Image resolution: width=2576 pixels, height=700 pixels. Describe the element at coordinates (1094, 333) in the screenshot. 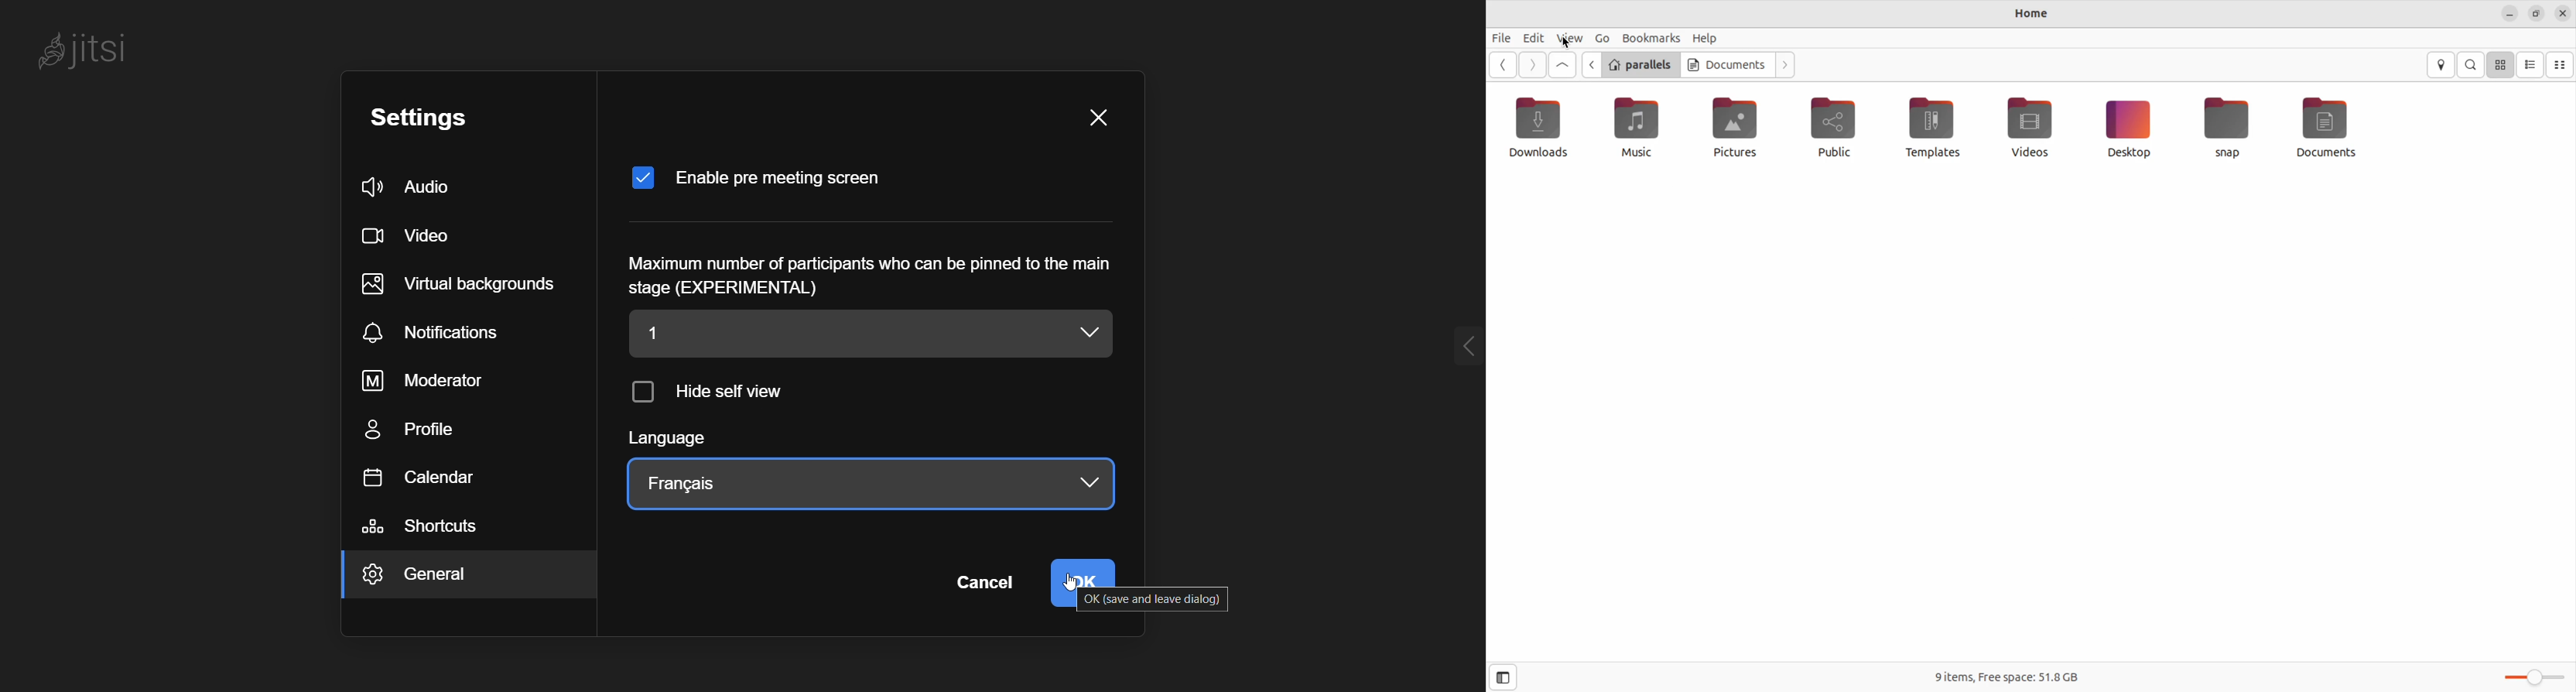

I see `dropdown` at that location.